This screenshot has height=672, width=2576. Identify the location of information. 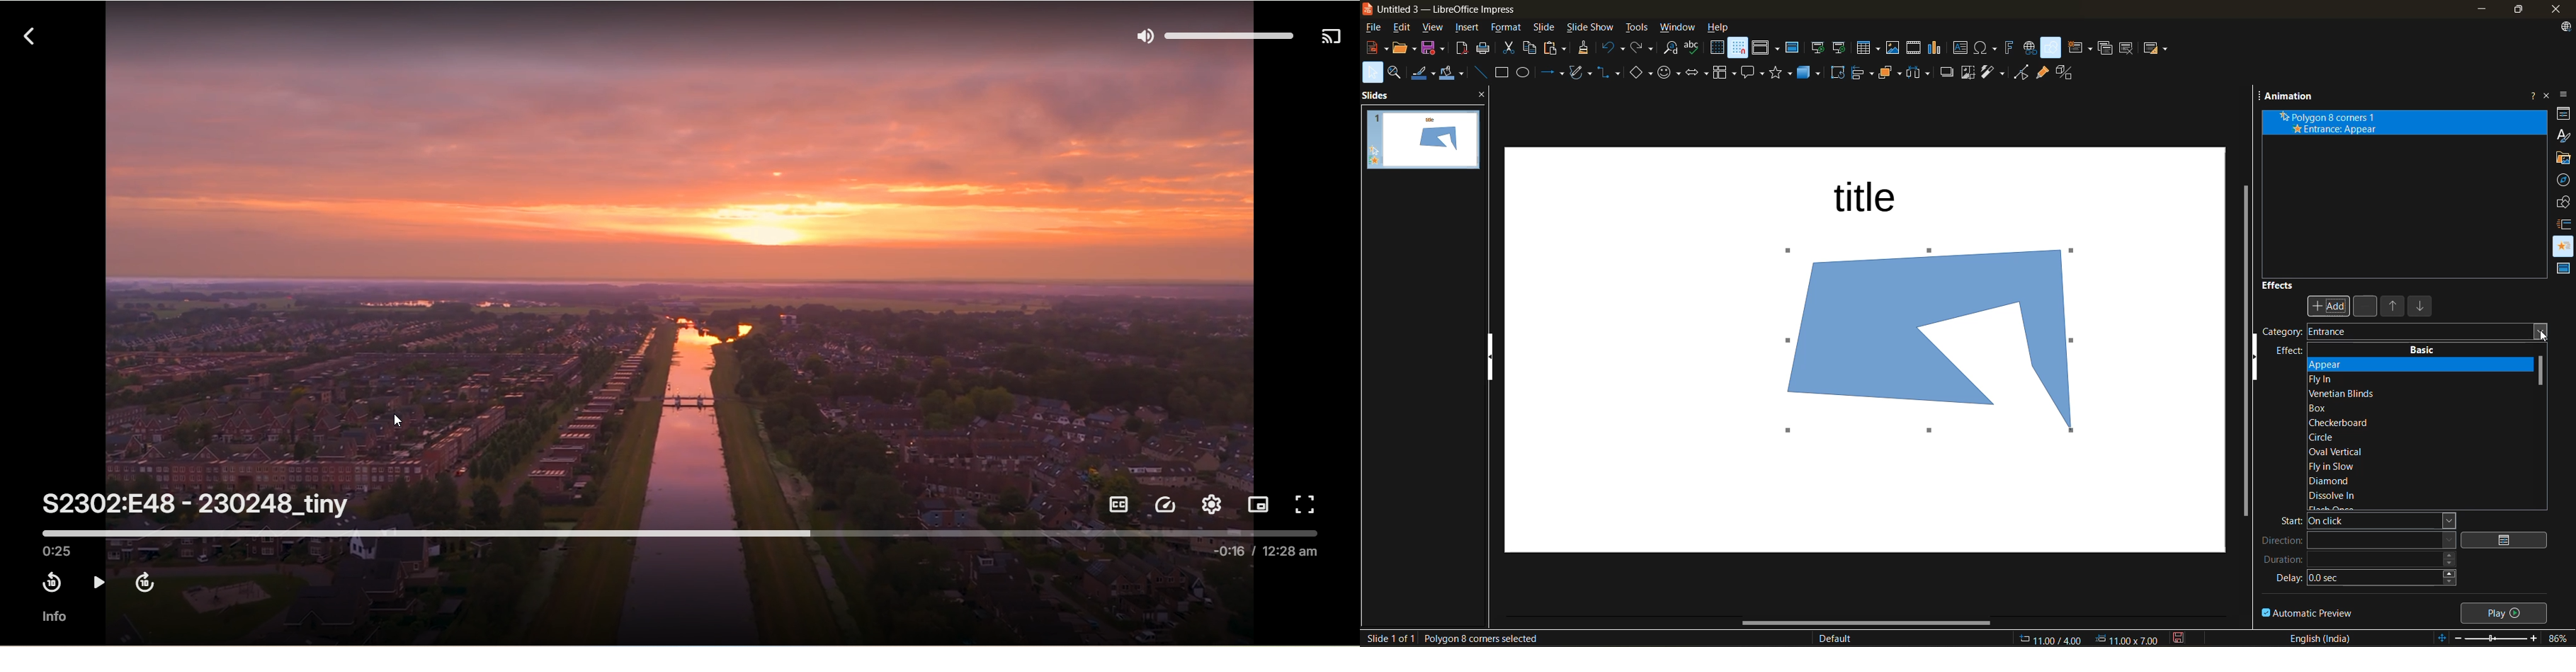
(53, 617).